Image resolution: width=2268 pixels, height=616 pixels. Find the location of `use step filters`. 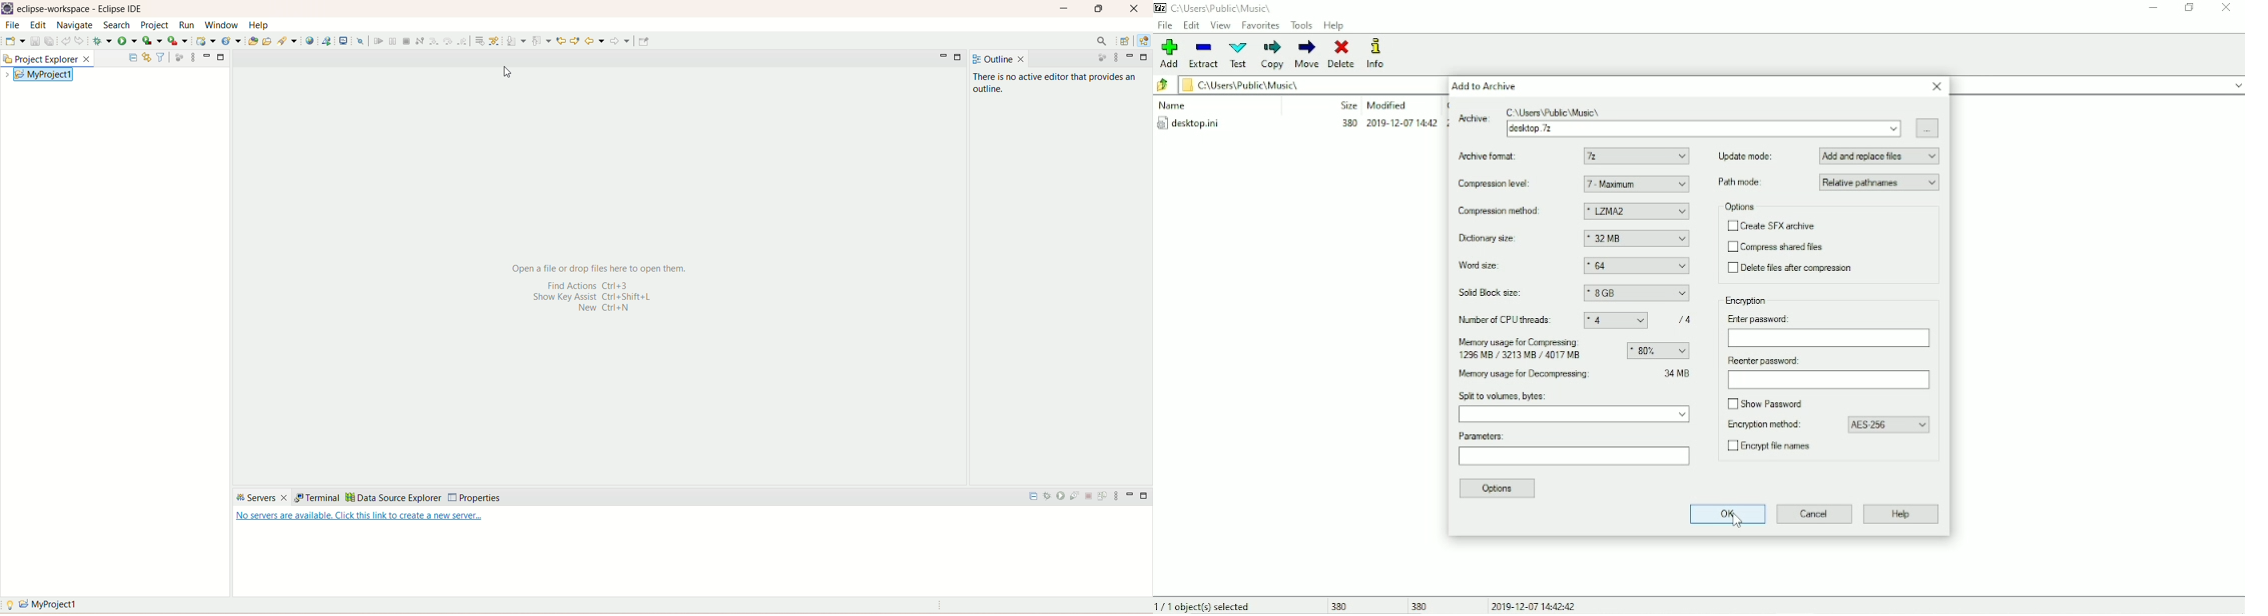

use step filters is located at coordinates (497, 40).